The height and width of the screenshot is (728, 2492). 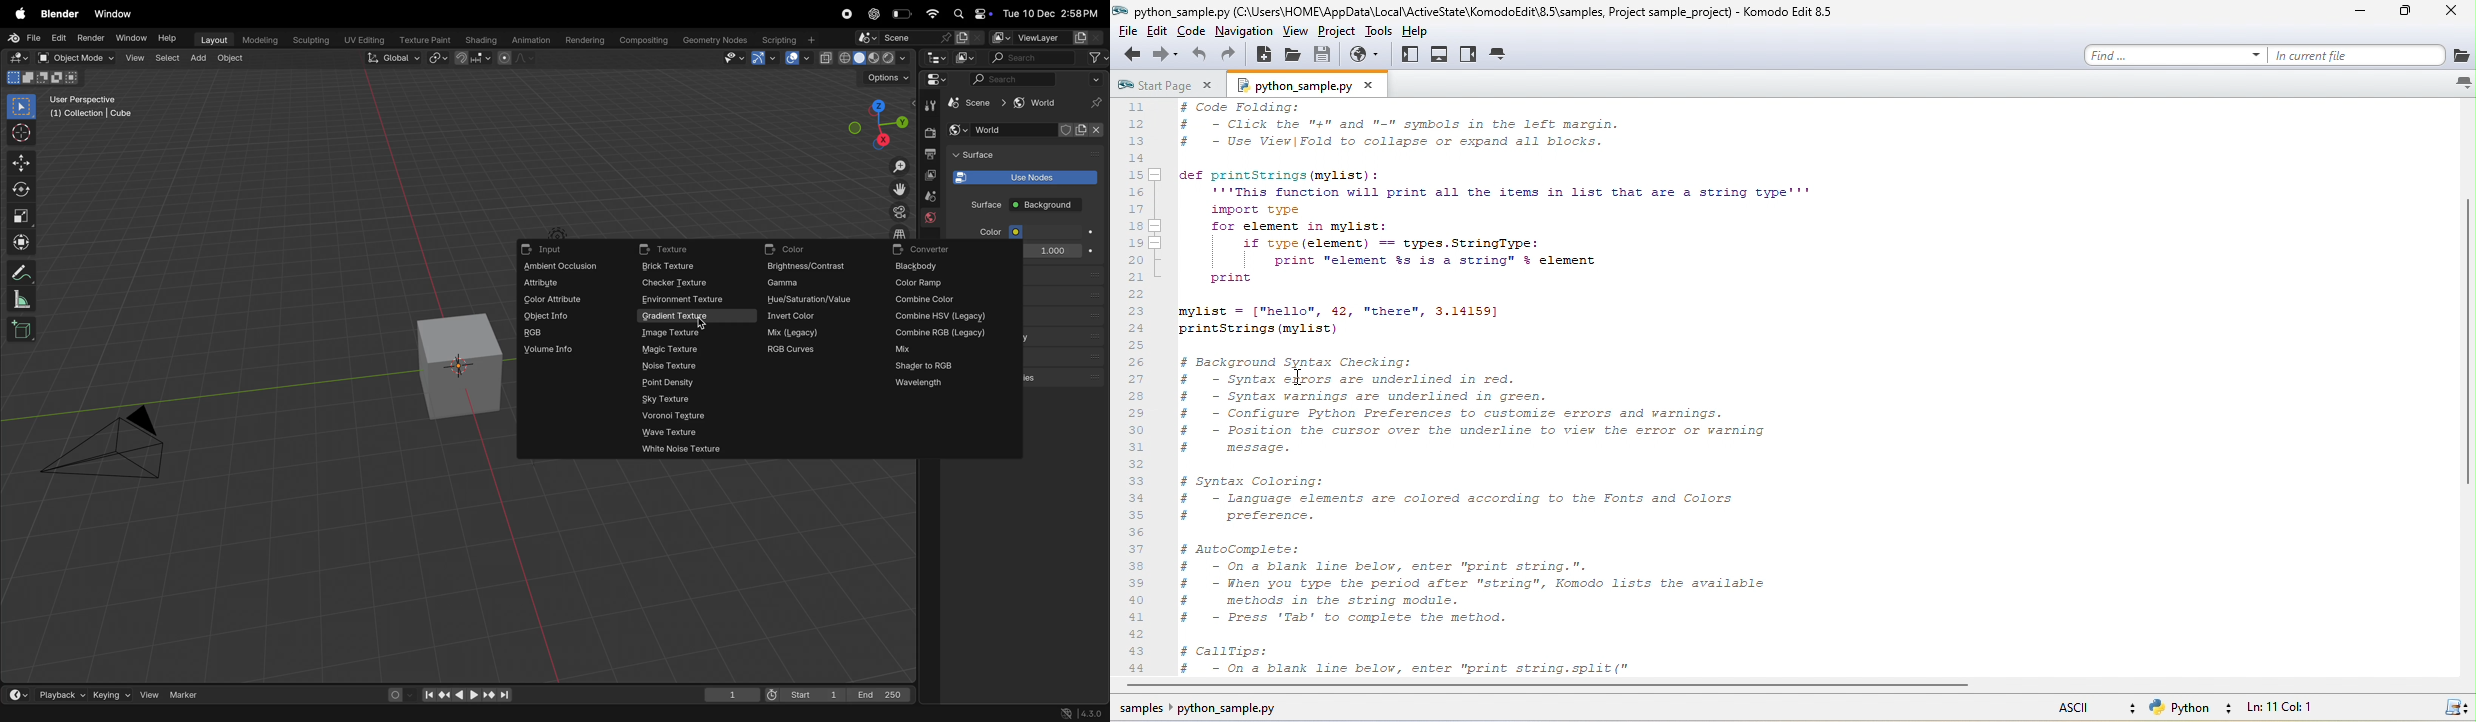 I want to click on selective, so click(x=22, y=106).